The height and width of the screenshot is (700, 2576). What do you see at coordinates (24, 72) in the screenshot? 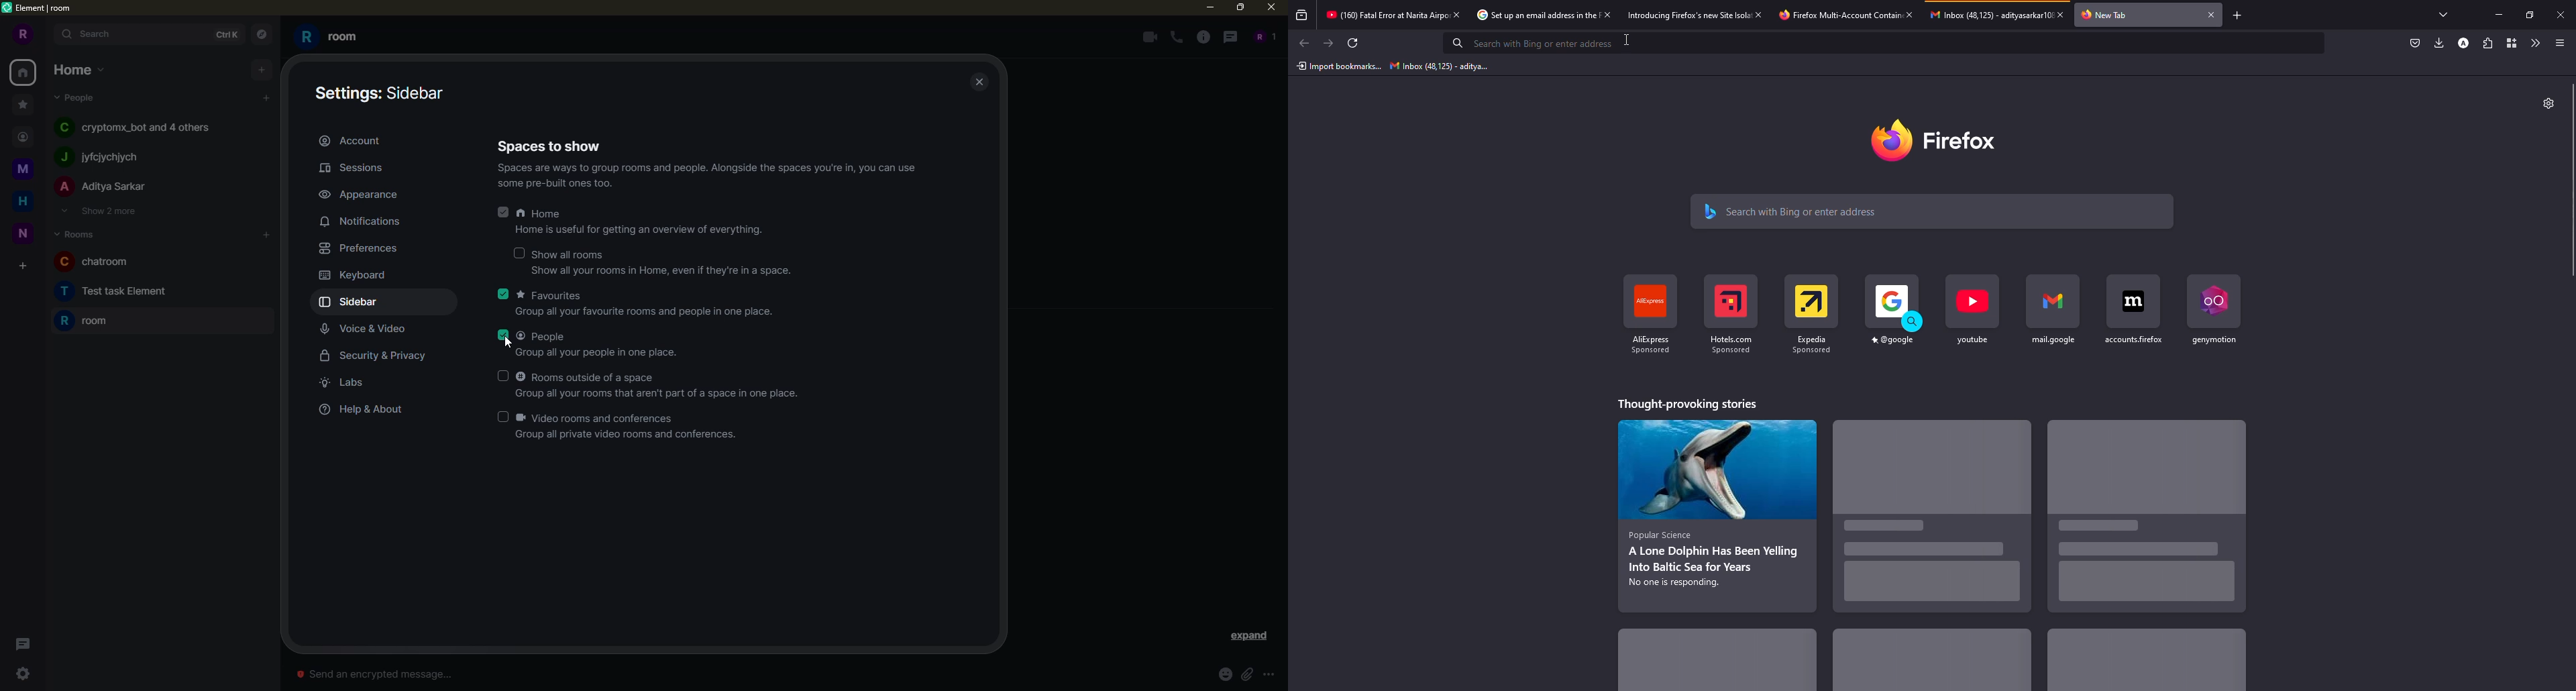
I see `home` at bounding box center [24, 72].